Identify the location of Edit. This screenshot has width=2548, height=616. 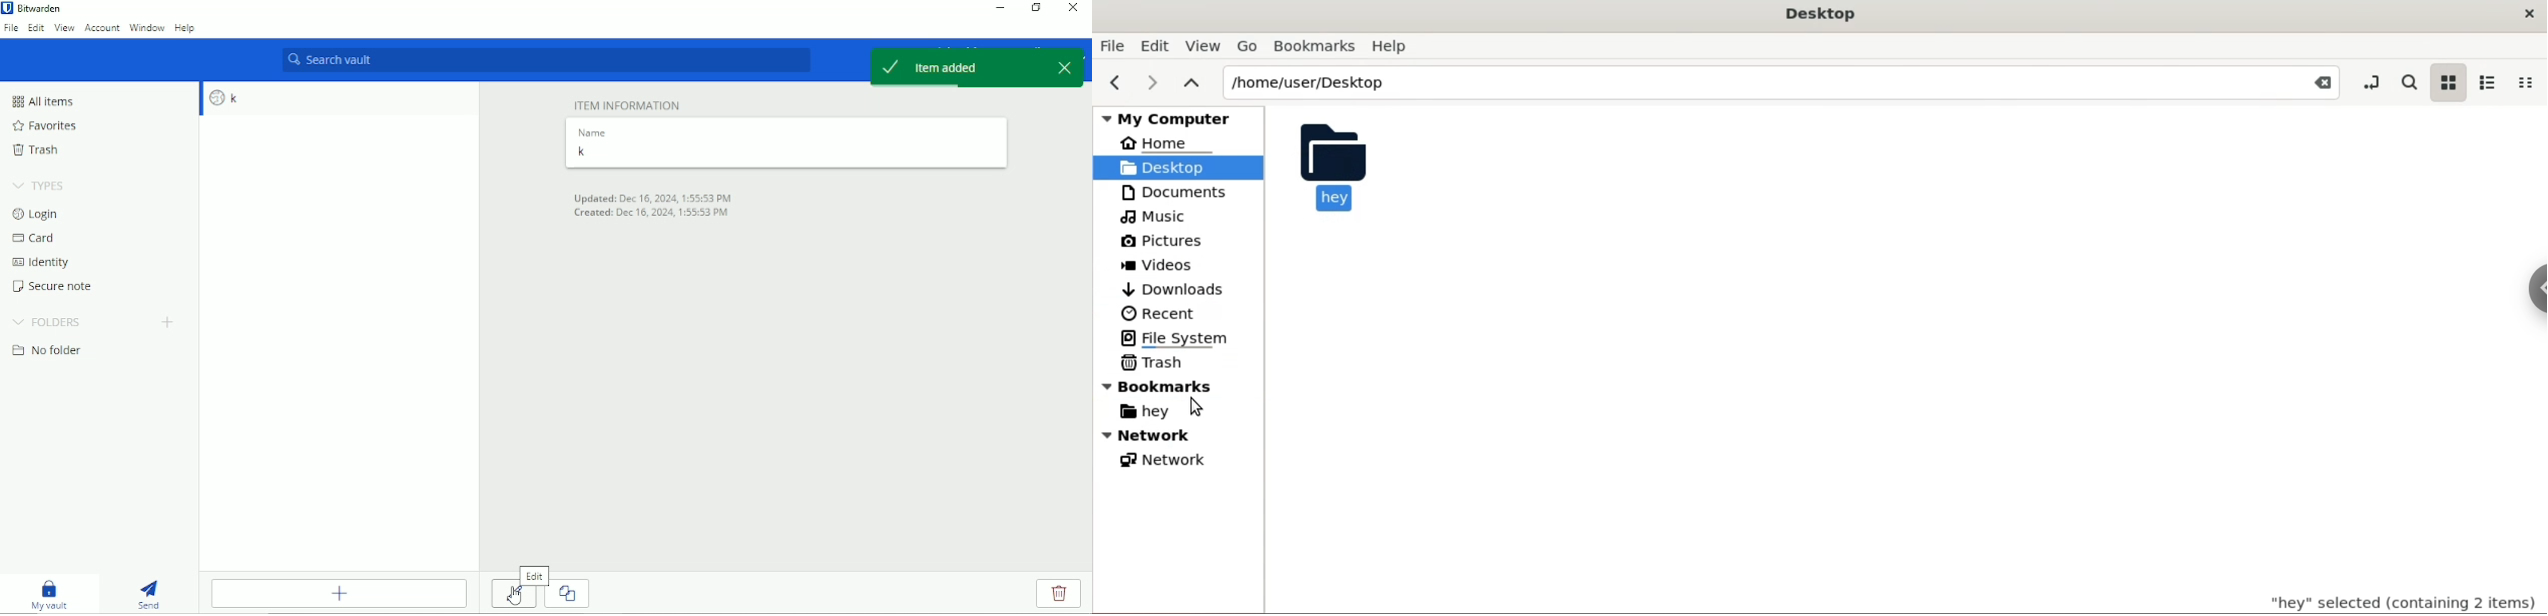
(35, 30).